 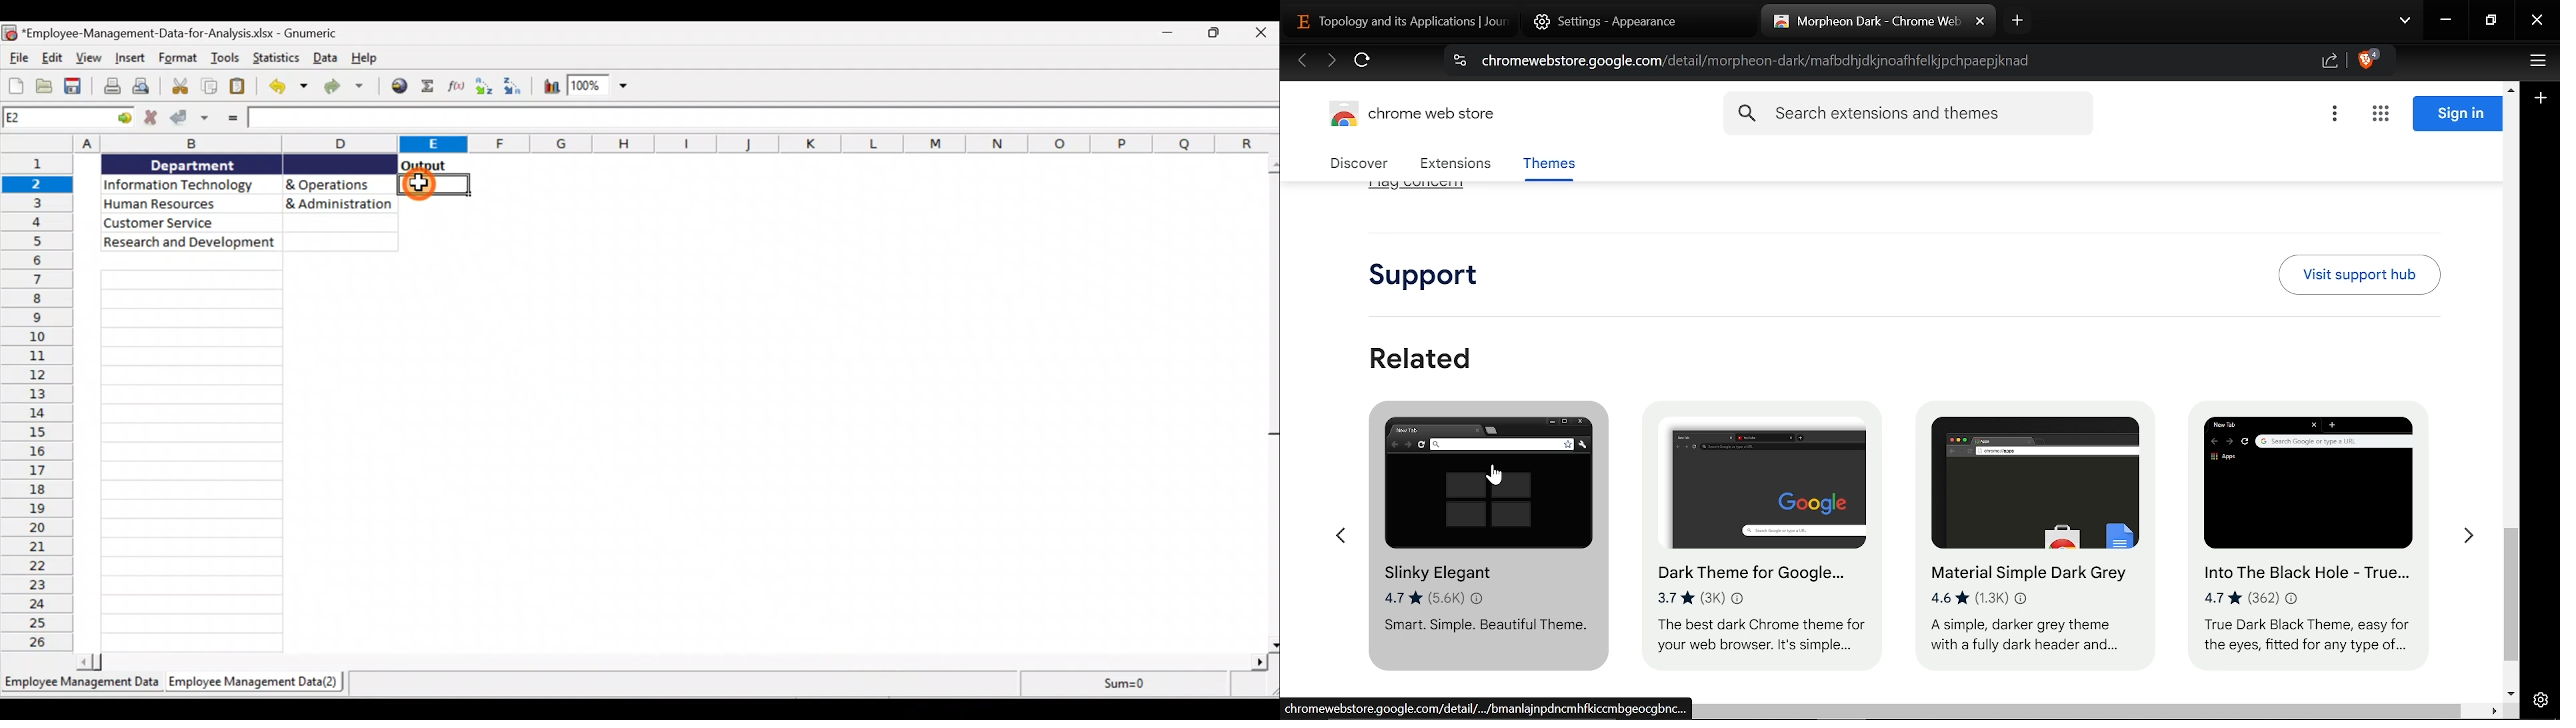 What do you see at coordinates (178, 58) in the screenshot?
I see `Format` at bounding box center [178, 58].